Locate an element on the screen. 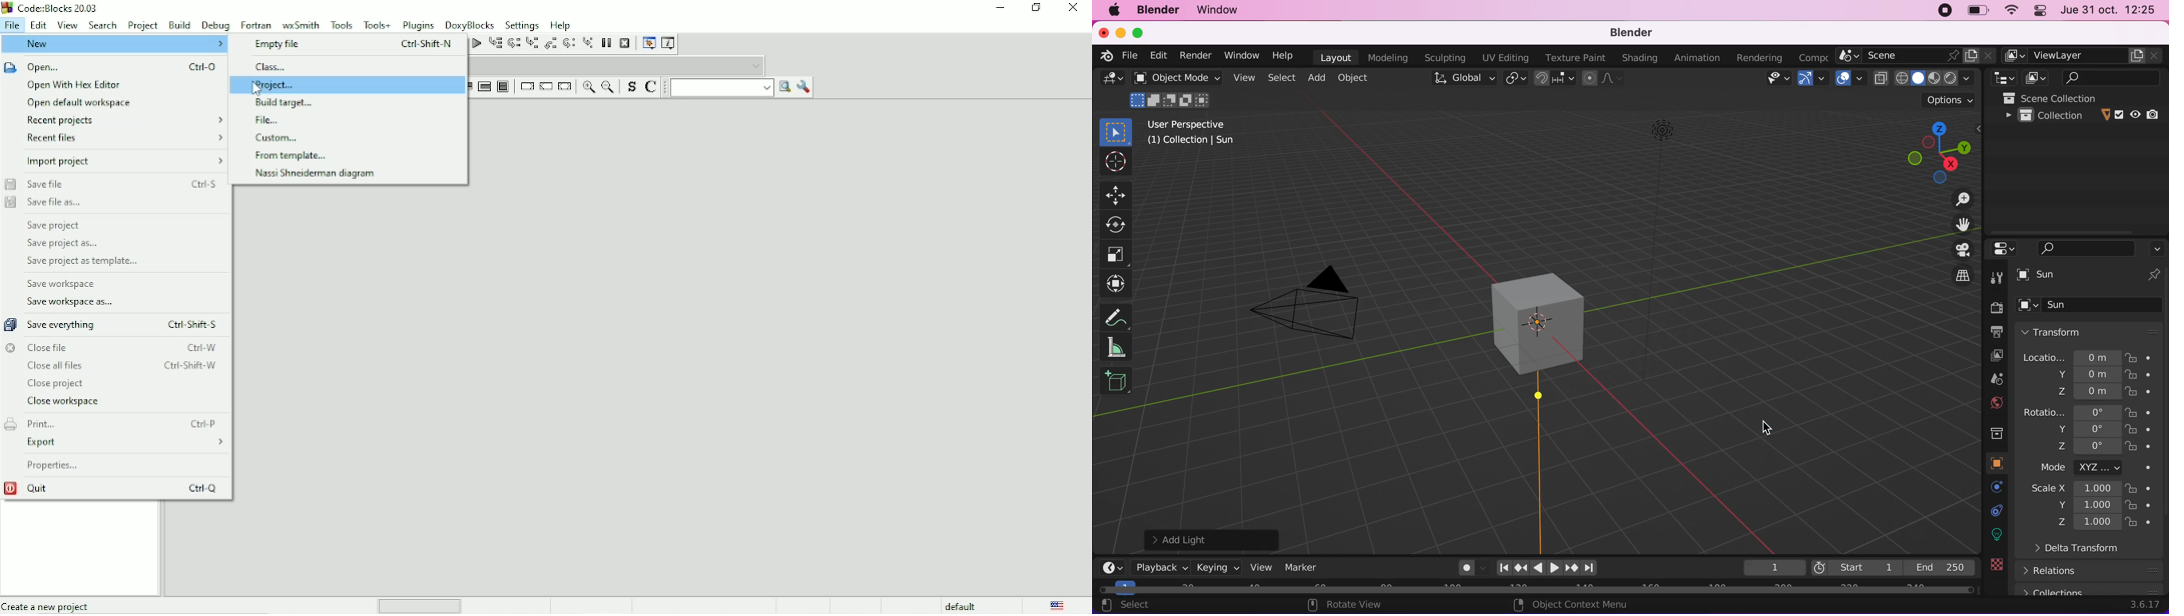 This screenshot has height=616, width=2184. snapping is located at coordinates (1557, 79).